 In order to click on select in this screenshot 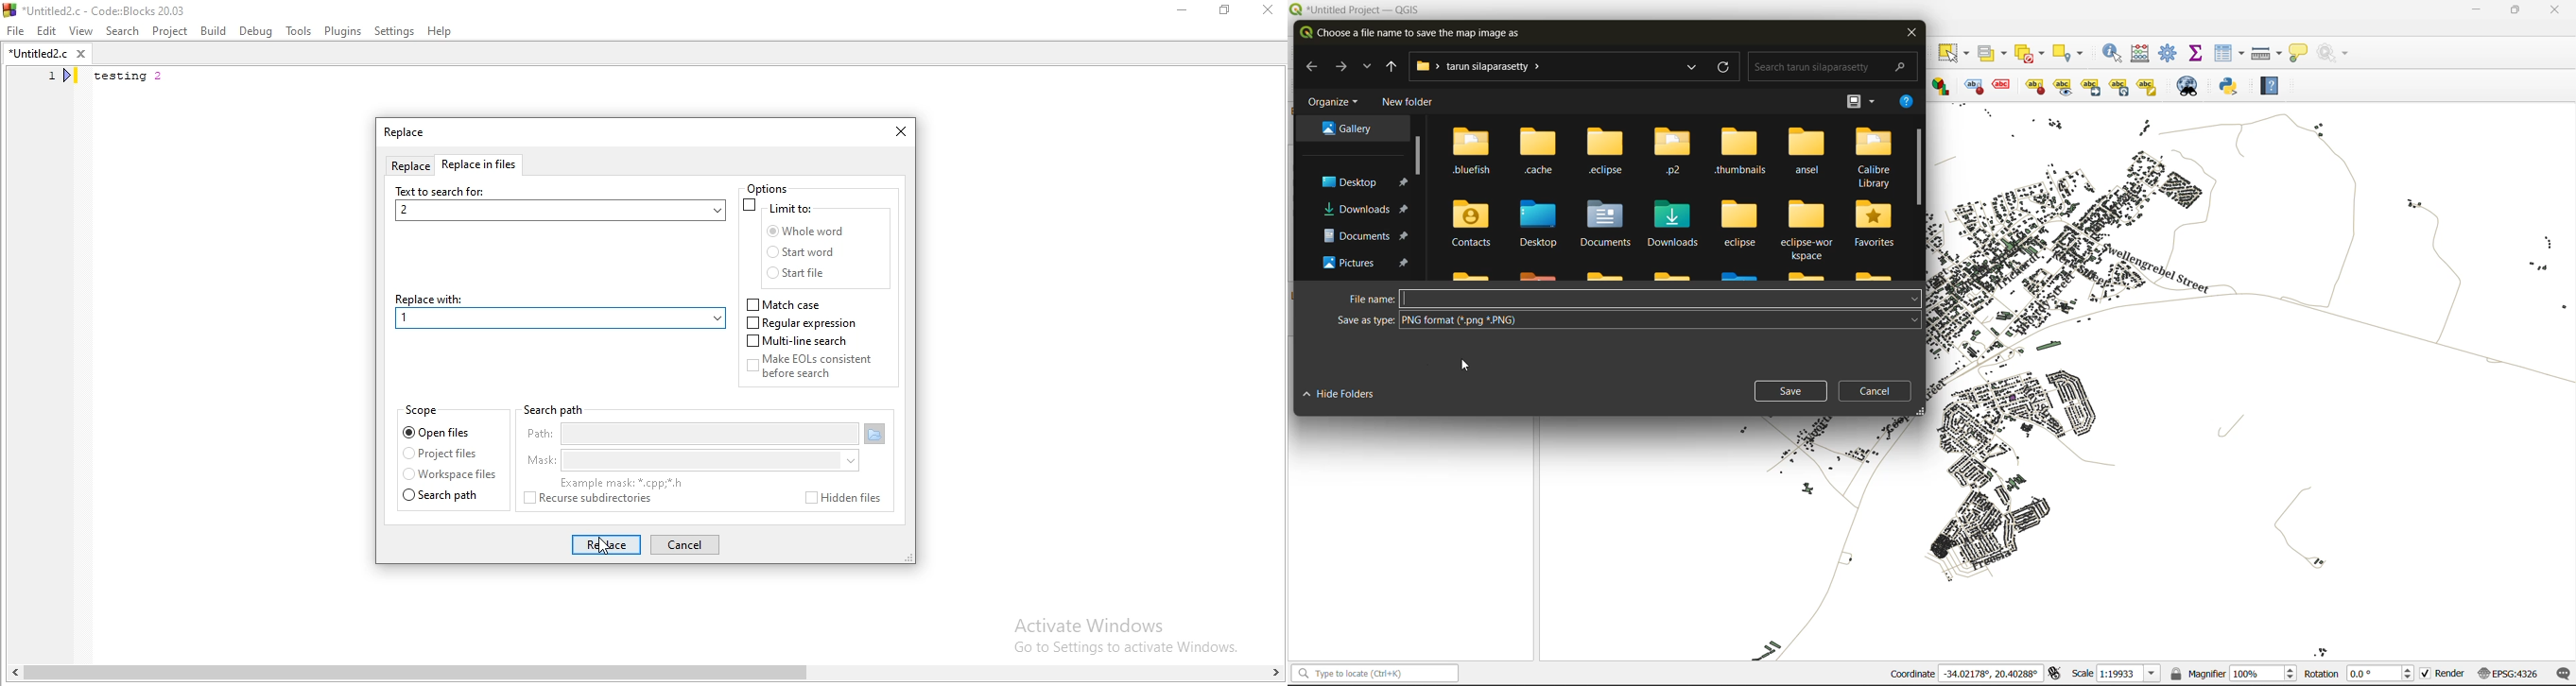, I will do `click(1956, 53)`.